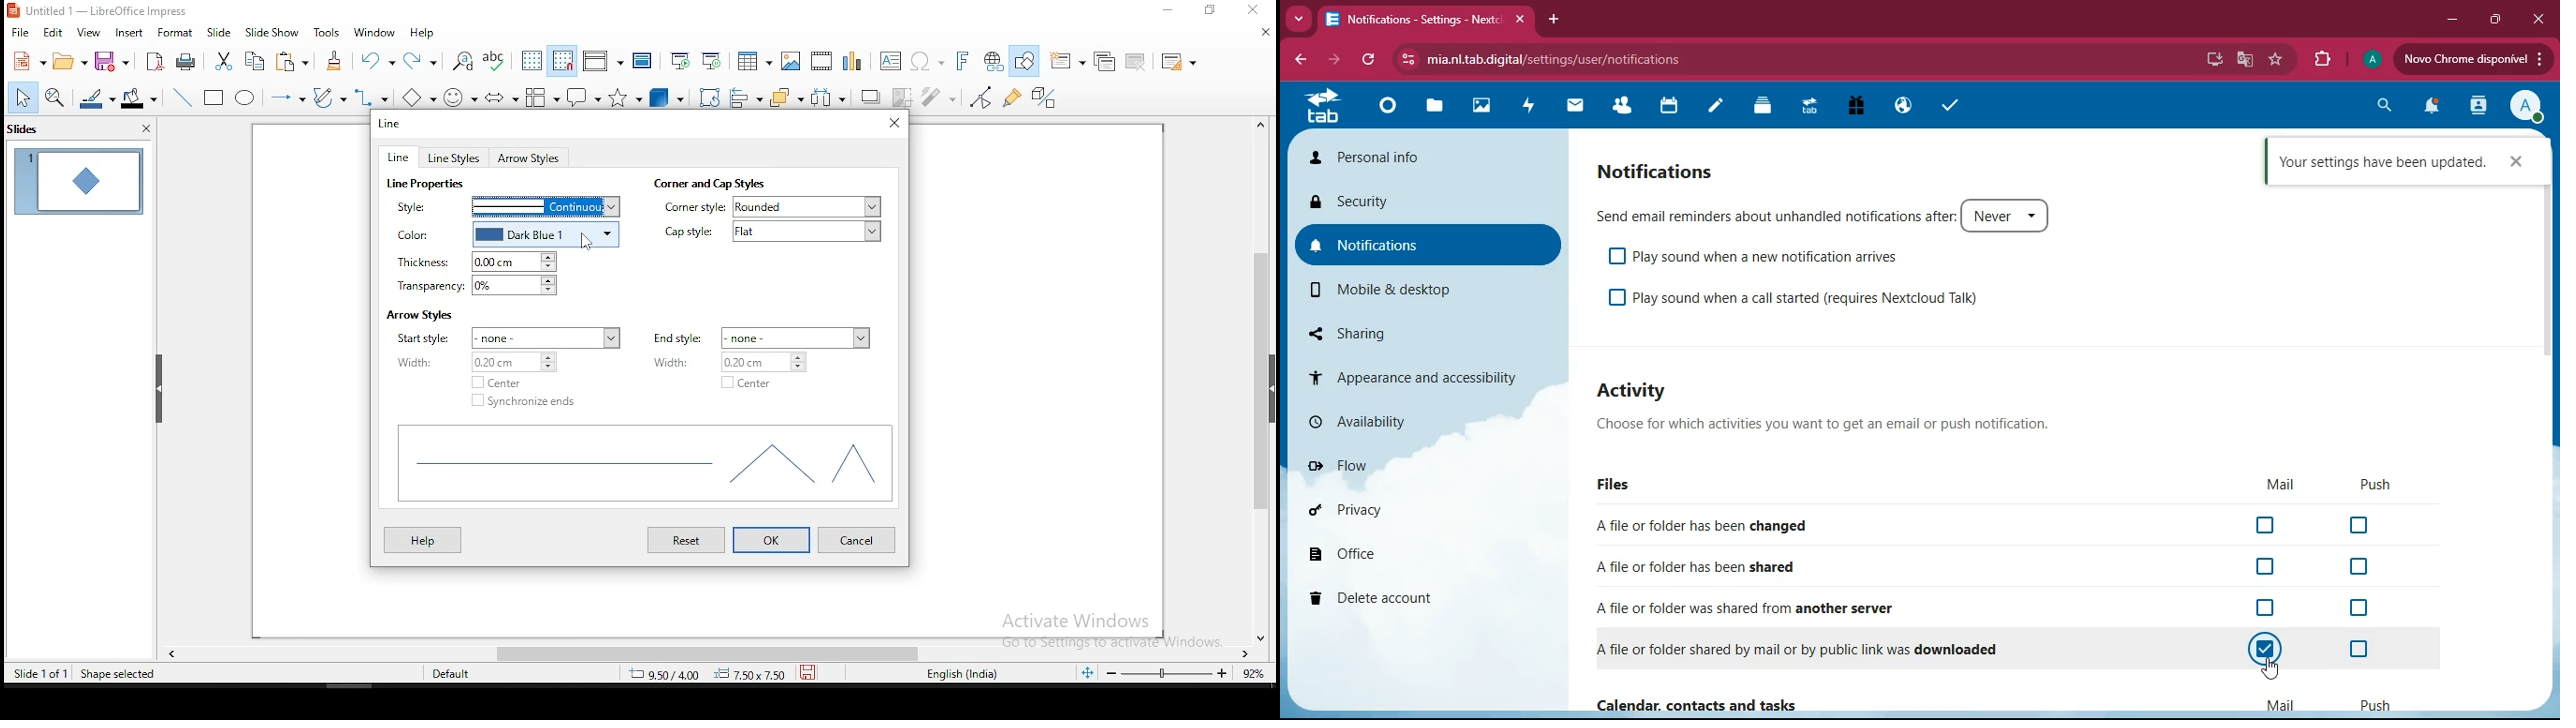  What do you see at coordinates (502, 99) in the screenshot?
I see `block arrows` at bounding box center [502, 99].